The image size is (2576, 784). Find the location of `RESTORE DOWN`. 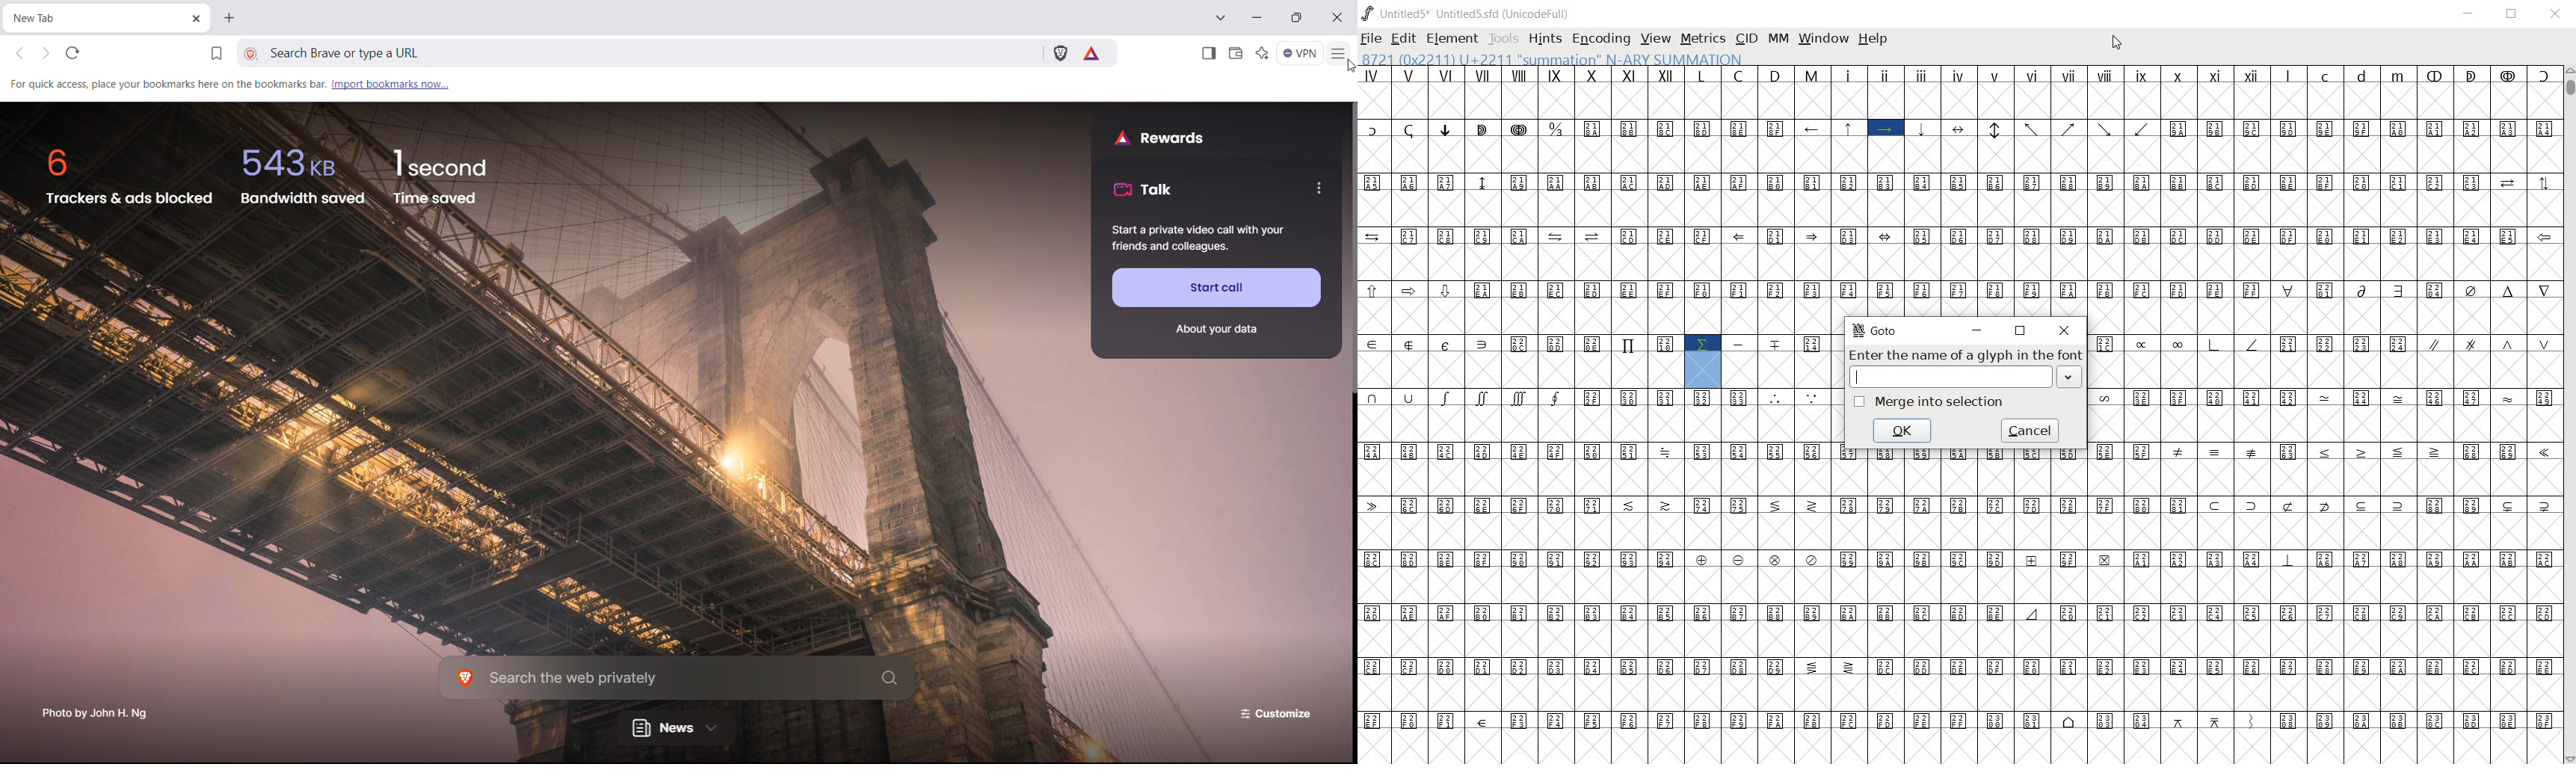

RESTORE DOWN is located at coordinates (2512, 15).